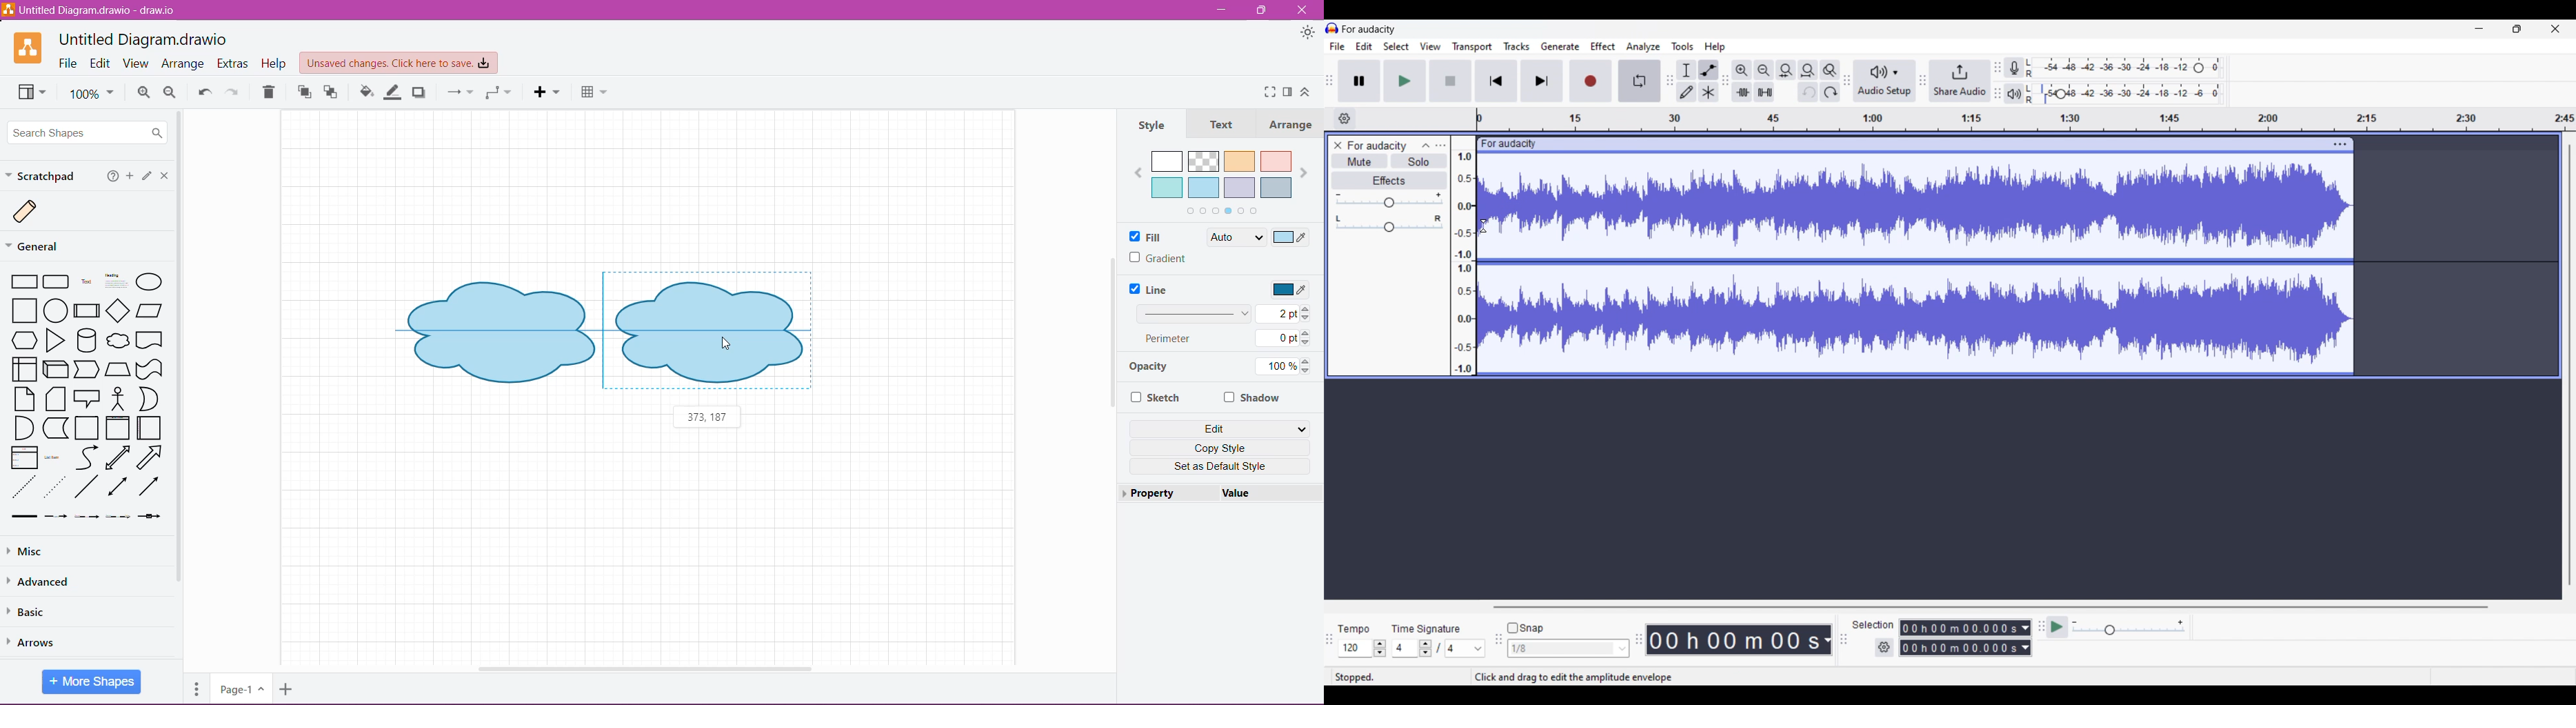 The width and height of the screenshot is (2576, 728). Describe the element at coordinates (29, 48) in the screenshot. I see `Application Logo` at that location.